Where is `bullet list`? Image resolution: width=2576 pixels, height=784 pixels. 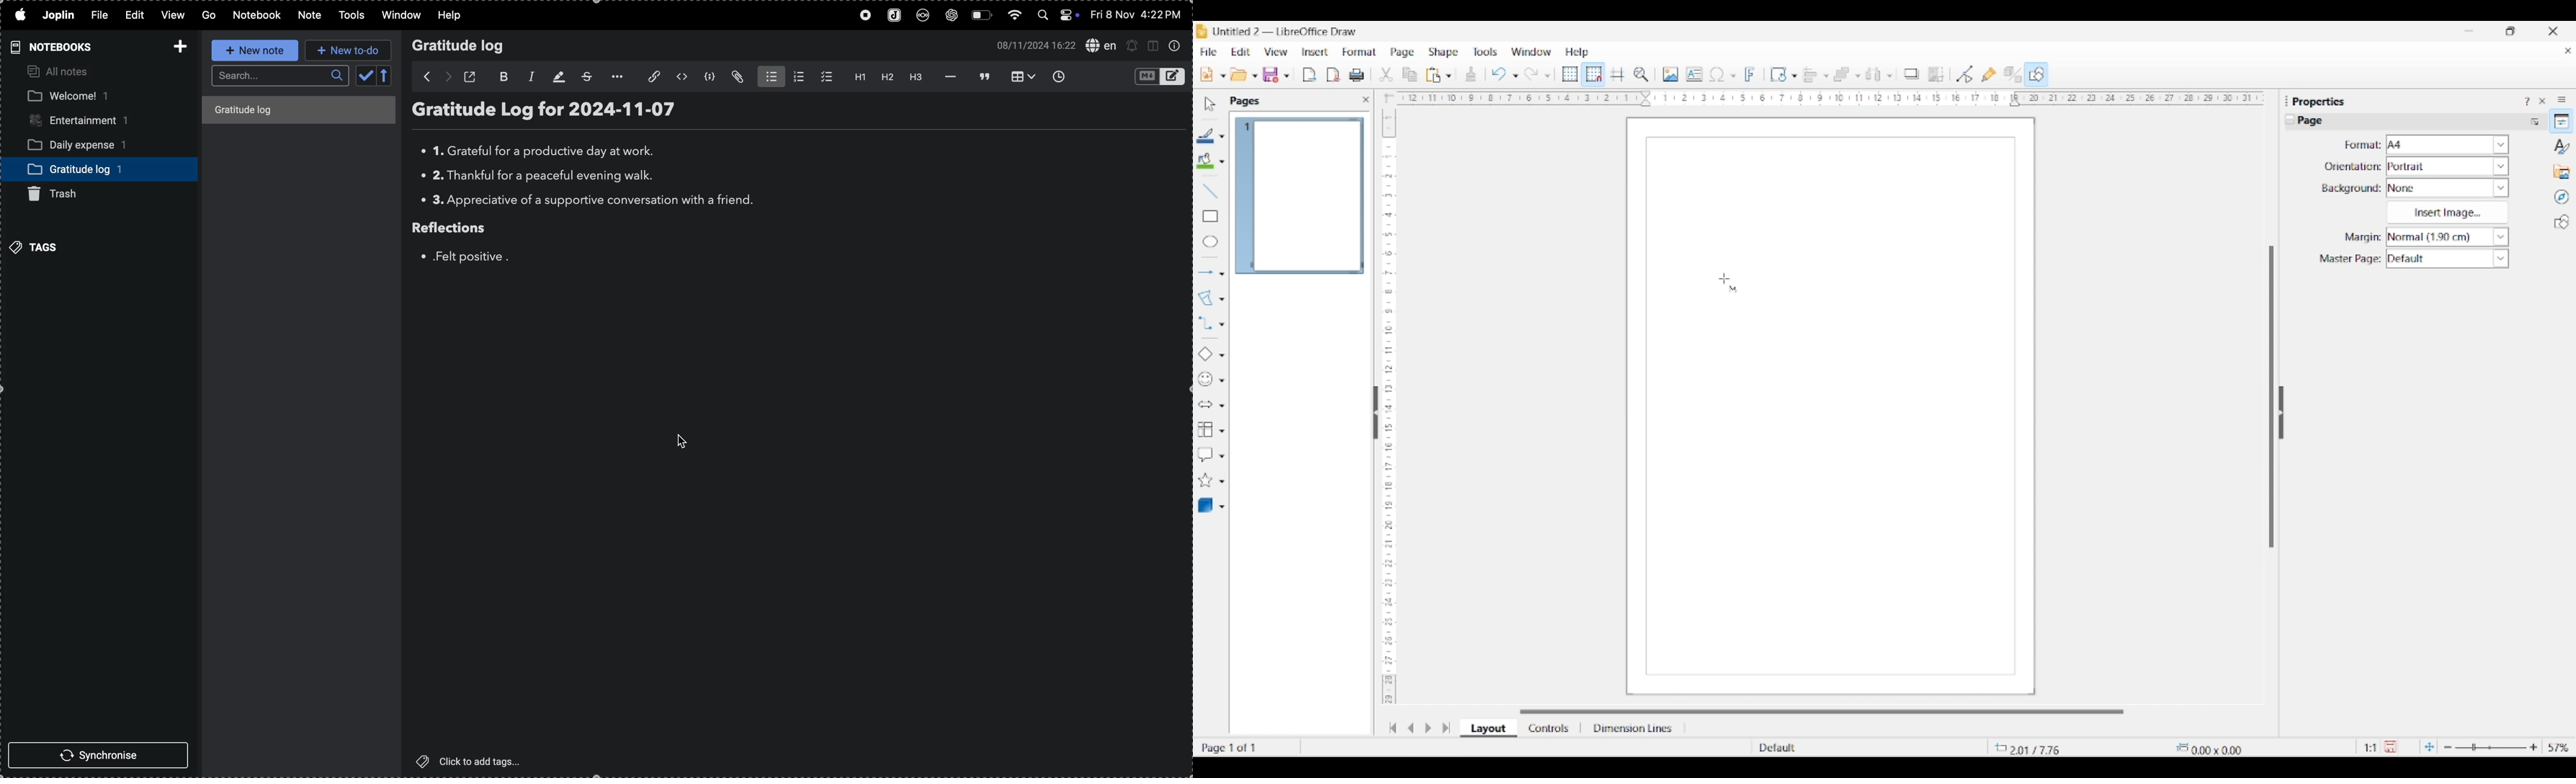
bullet list is located at coordinates (767, 76).